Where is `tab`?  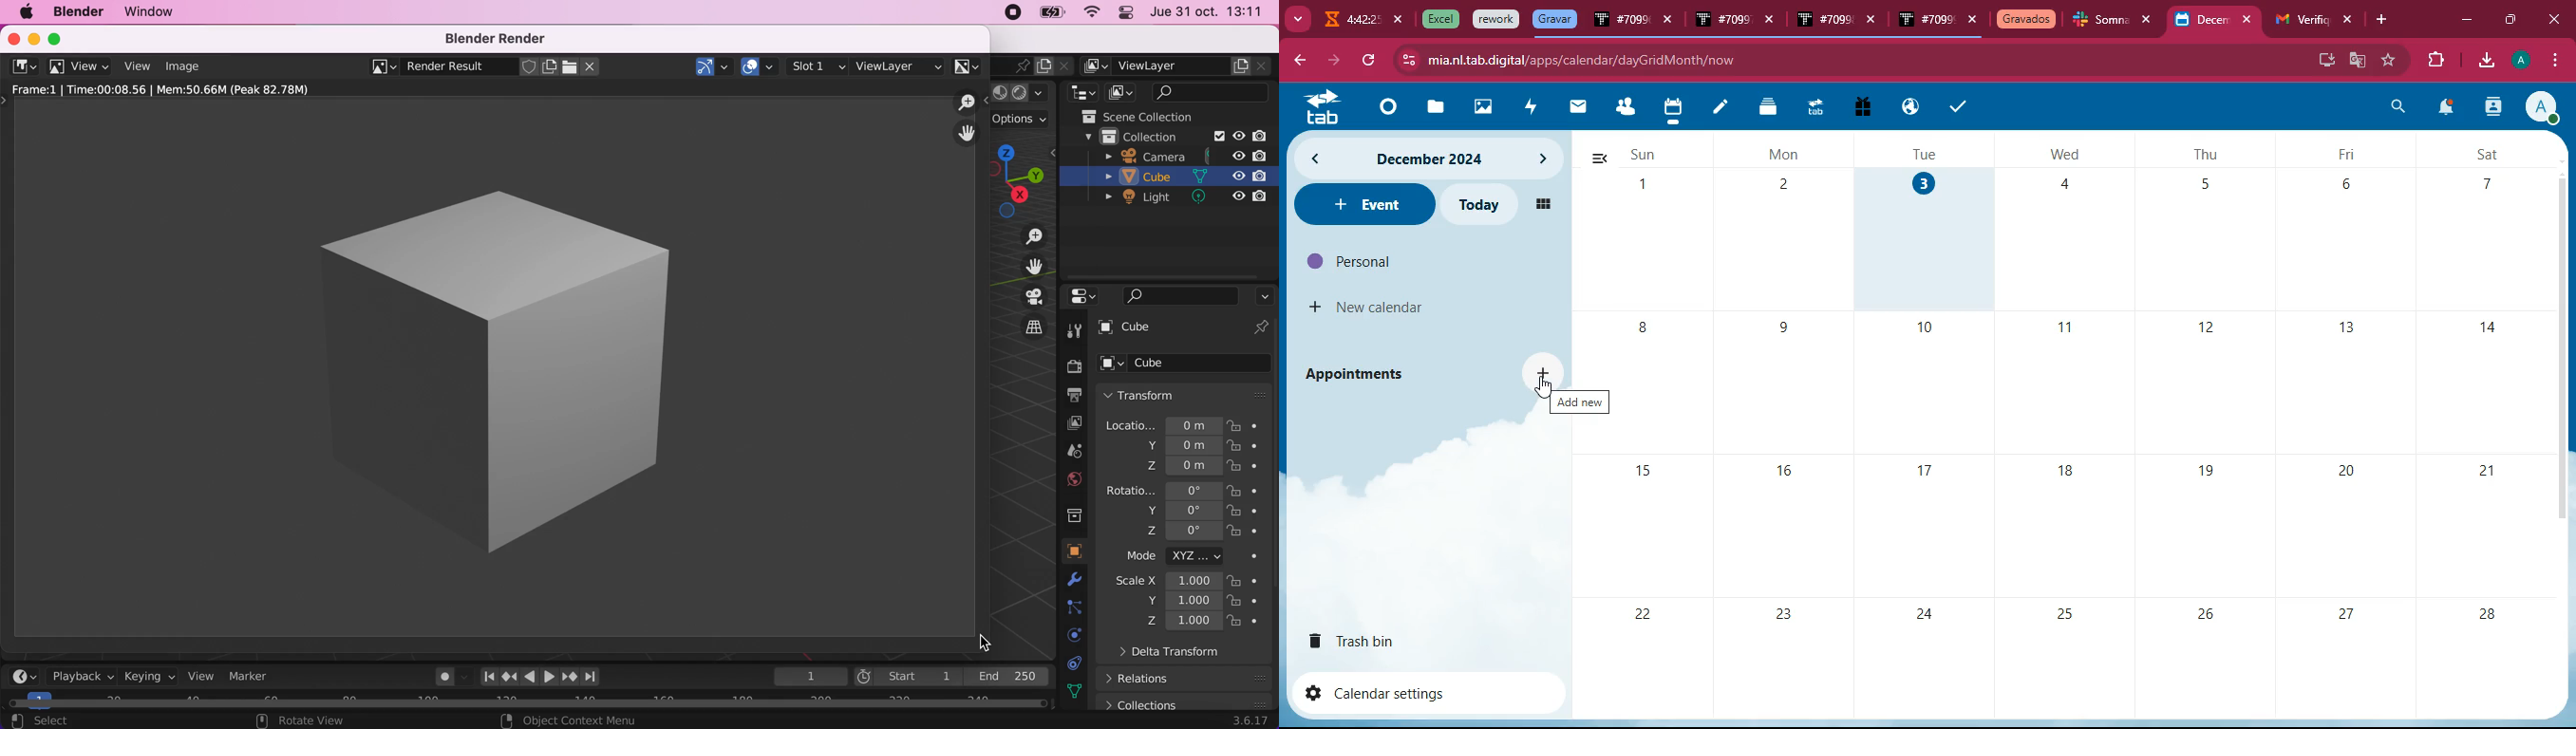
tab is located at coordinates (1554, 19).